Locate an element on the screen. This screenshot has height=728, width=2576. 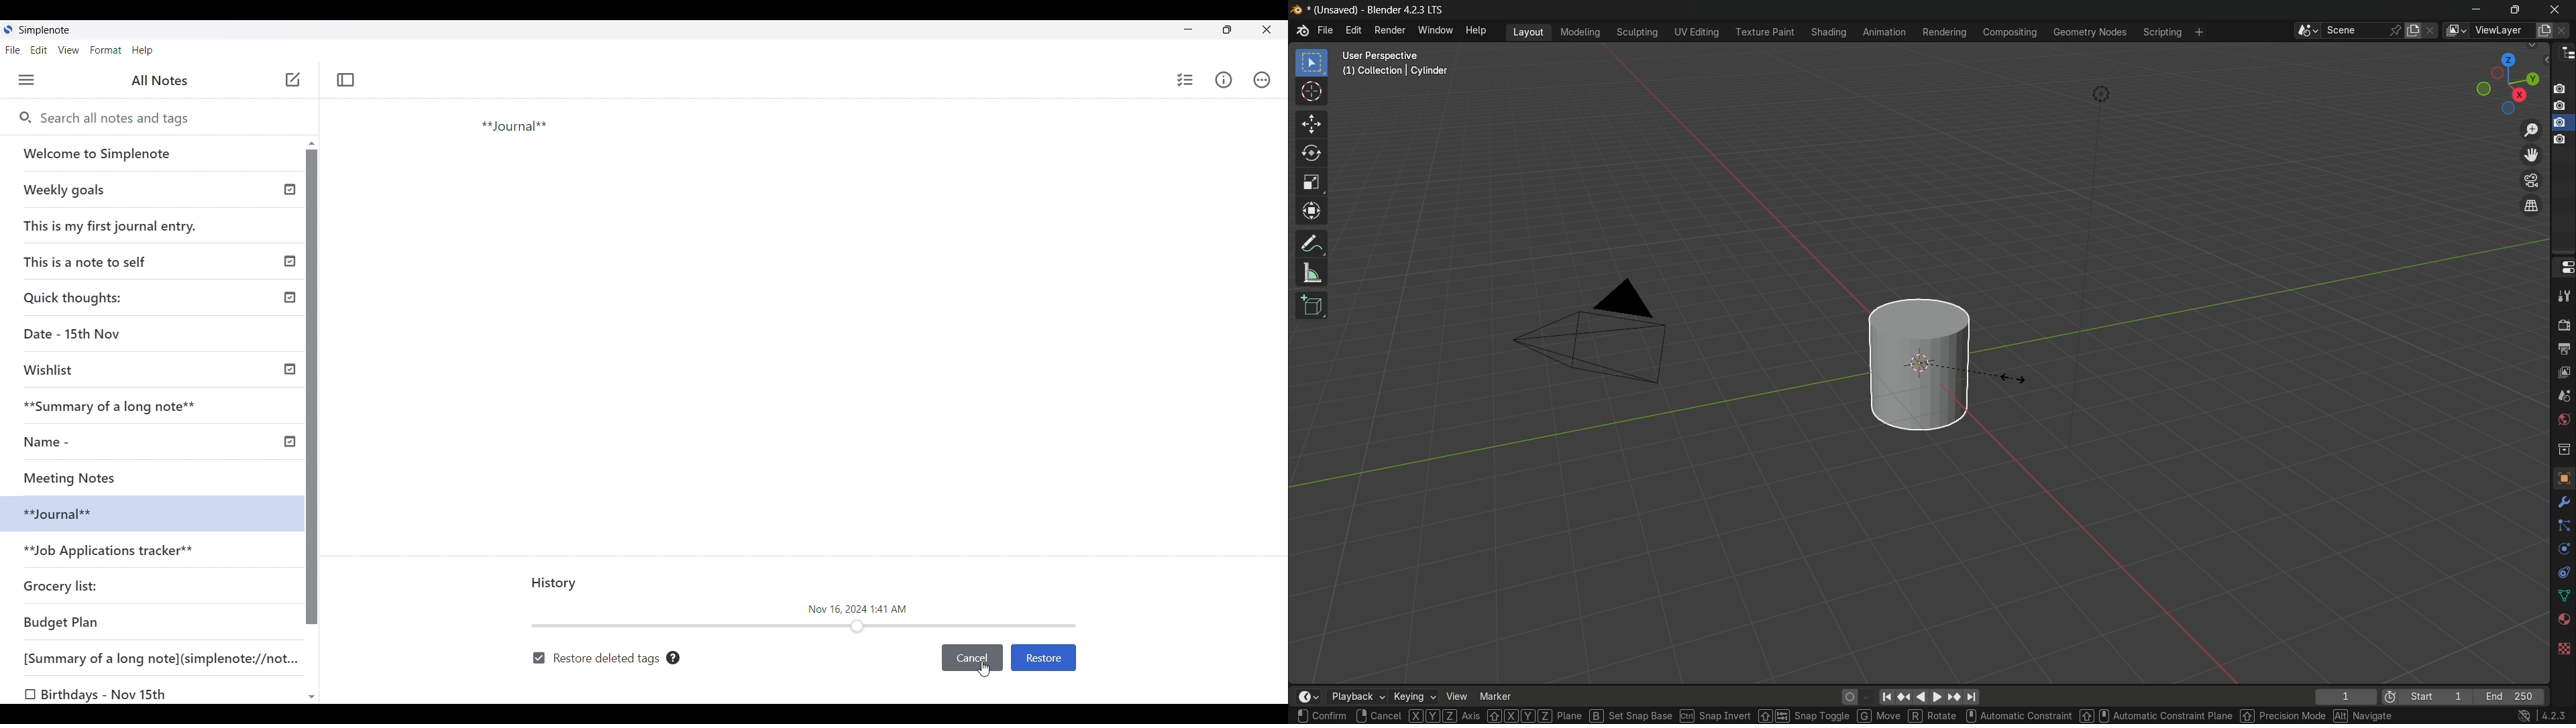
Title of current panel is located at coordinates (555, 584).